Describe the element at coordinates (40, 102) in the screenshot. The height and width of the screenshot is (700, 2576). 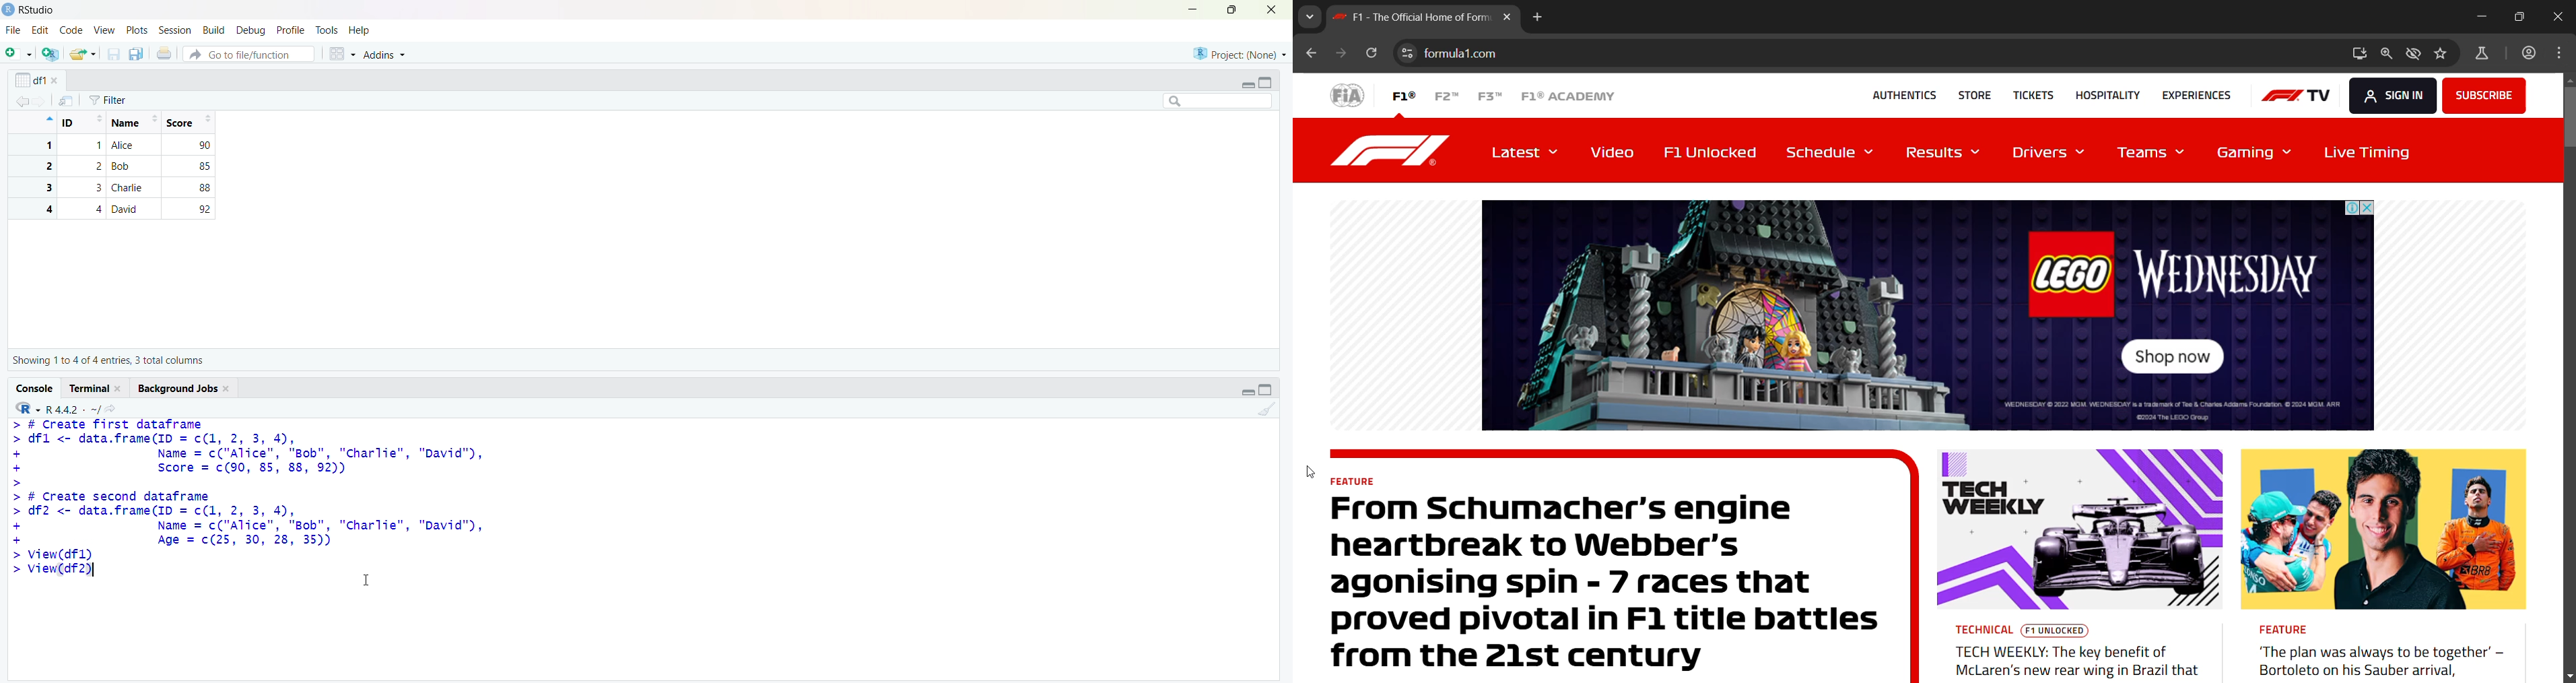
I see `forward` at that location.